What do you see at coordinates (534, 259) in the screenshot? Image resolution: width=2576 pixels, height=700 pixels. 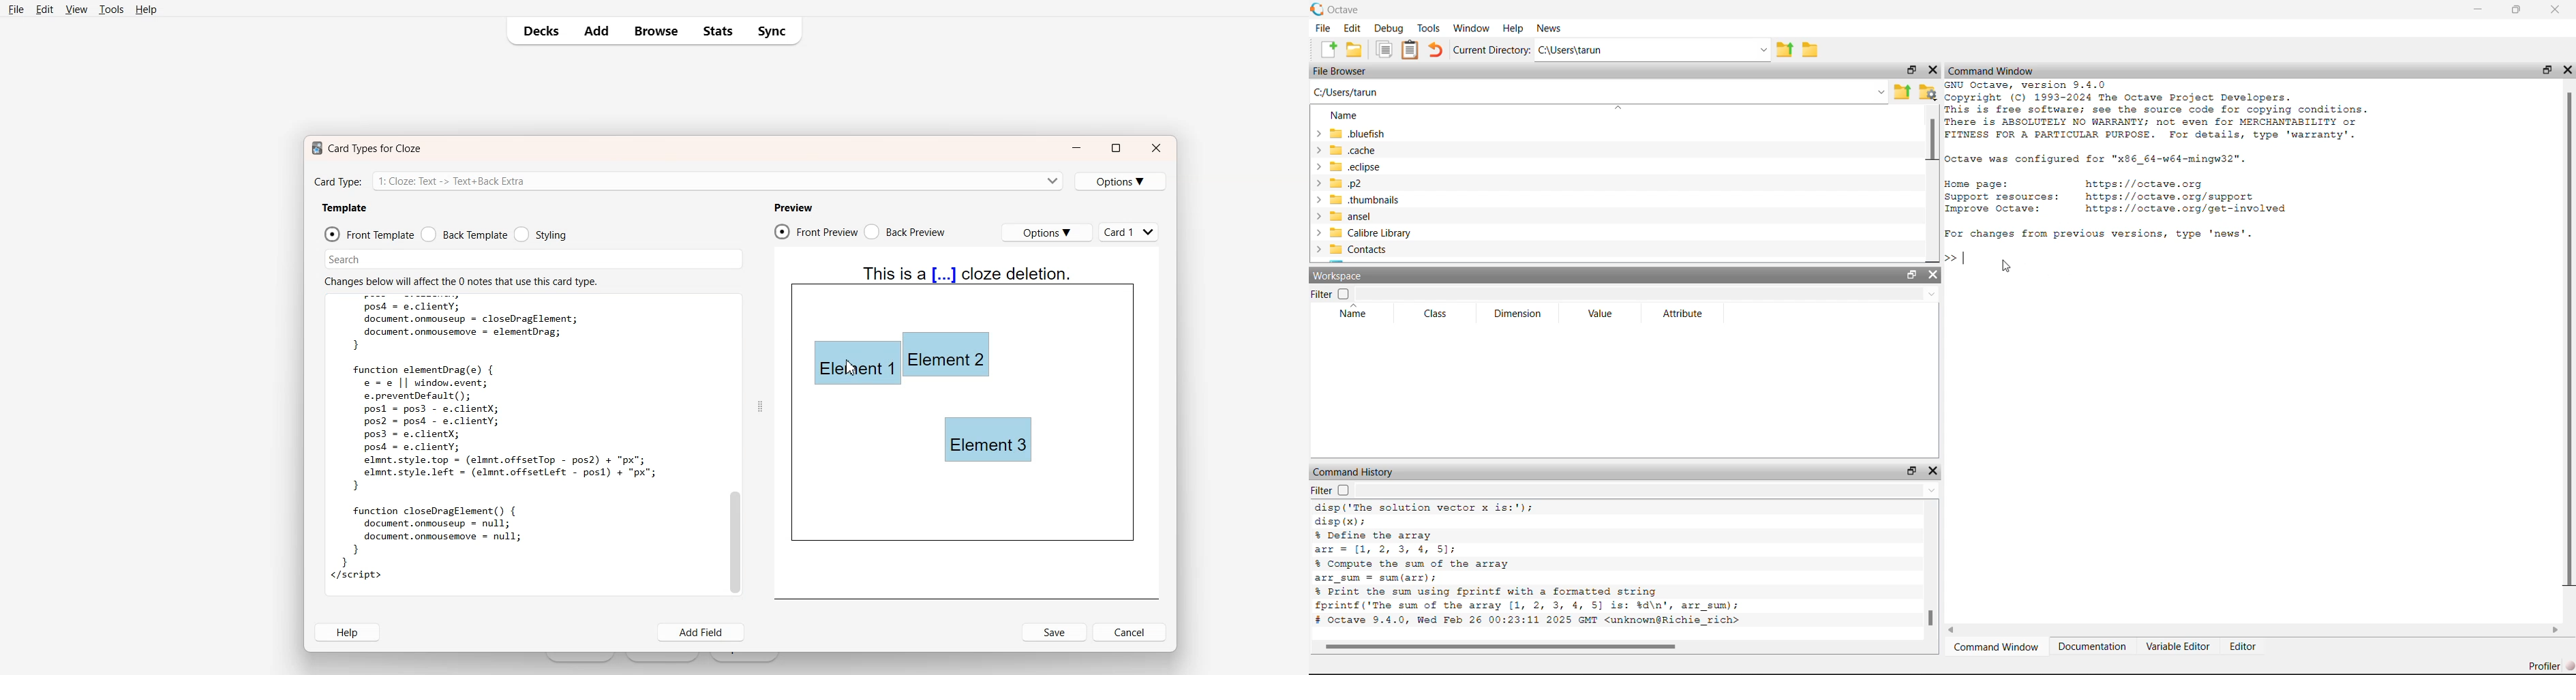 I see `Search` at bounding box center [534, 259].